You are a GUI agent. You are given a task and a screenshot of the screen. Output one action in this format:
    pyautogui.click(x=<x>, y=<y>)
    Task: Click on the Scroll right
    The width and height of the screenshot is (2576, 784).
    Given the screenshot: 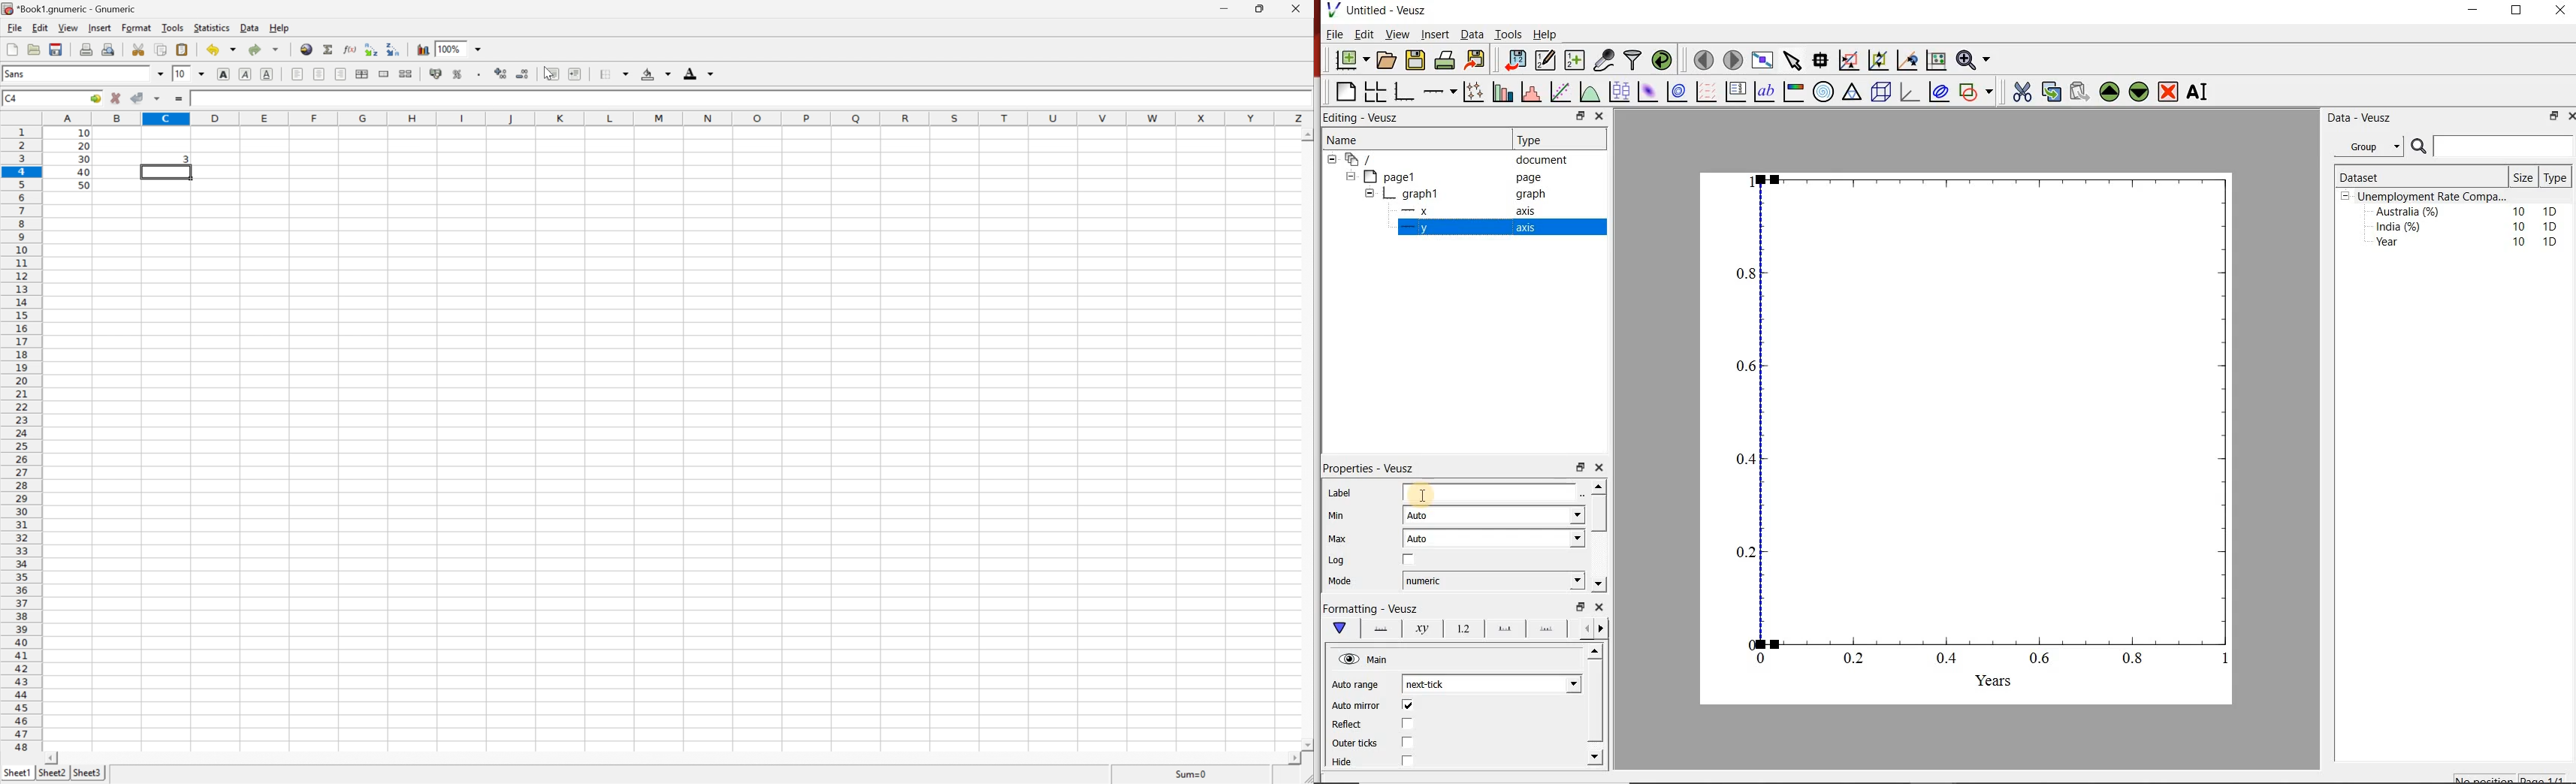 What is the action you would take?
    pyautogui.click(x=1287, y=758)
    